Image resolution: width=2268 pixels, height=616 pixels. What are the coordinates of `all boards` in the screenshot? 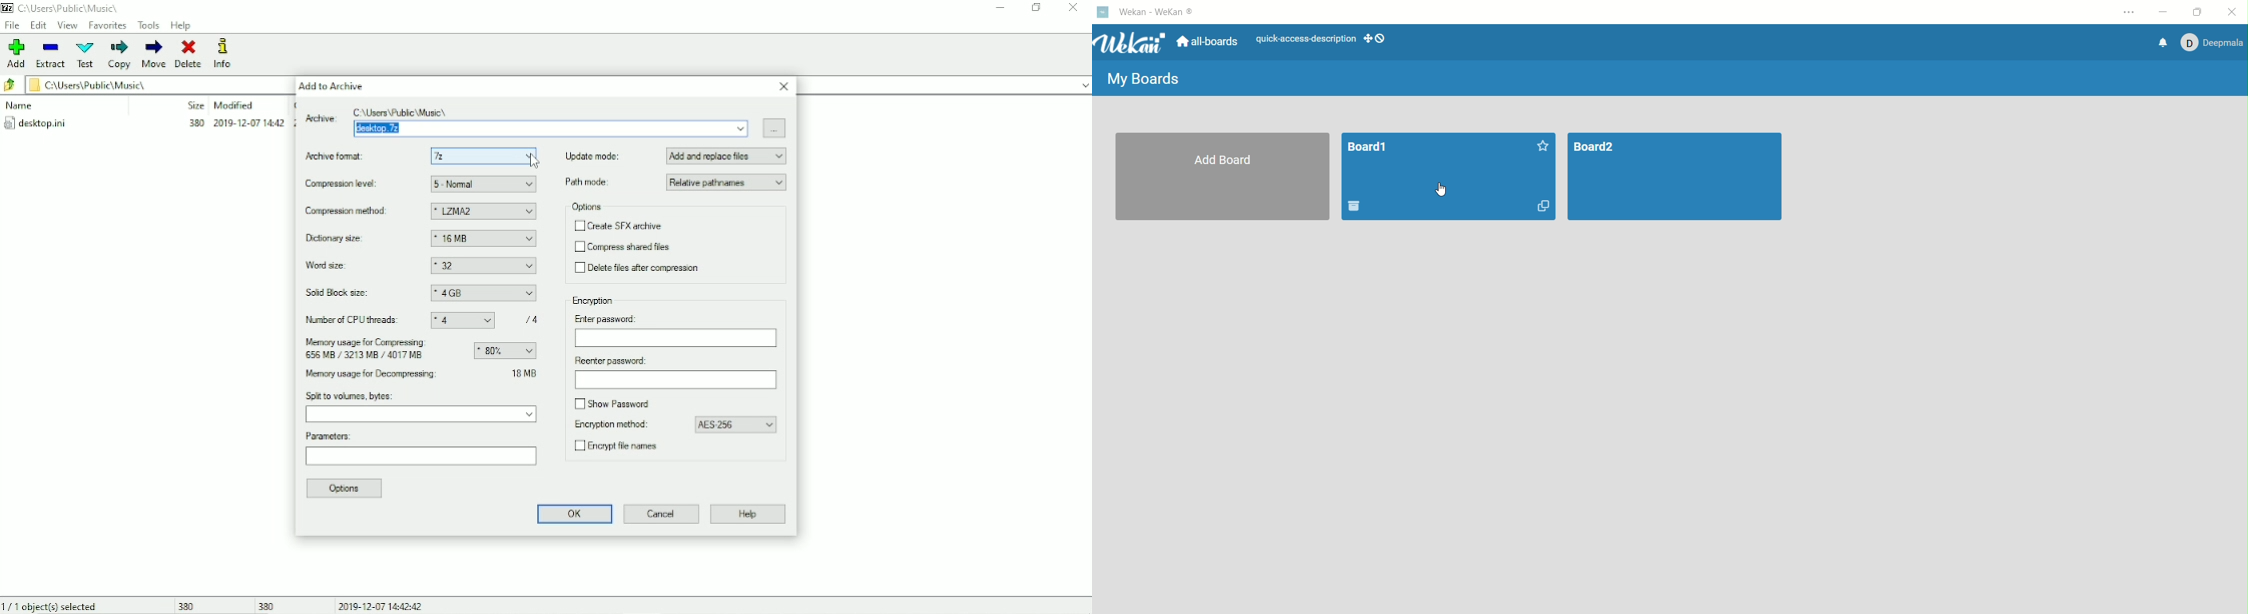 It's located at (1208, 42).